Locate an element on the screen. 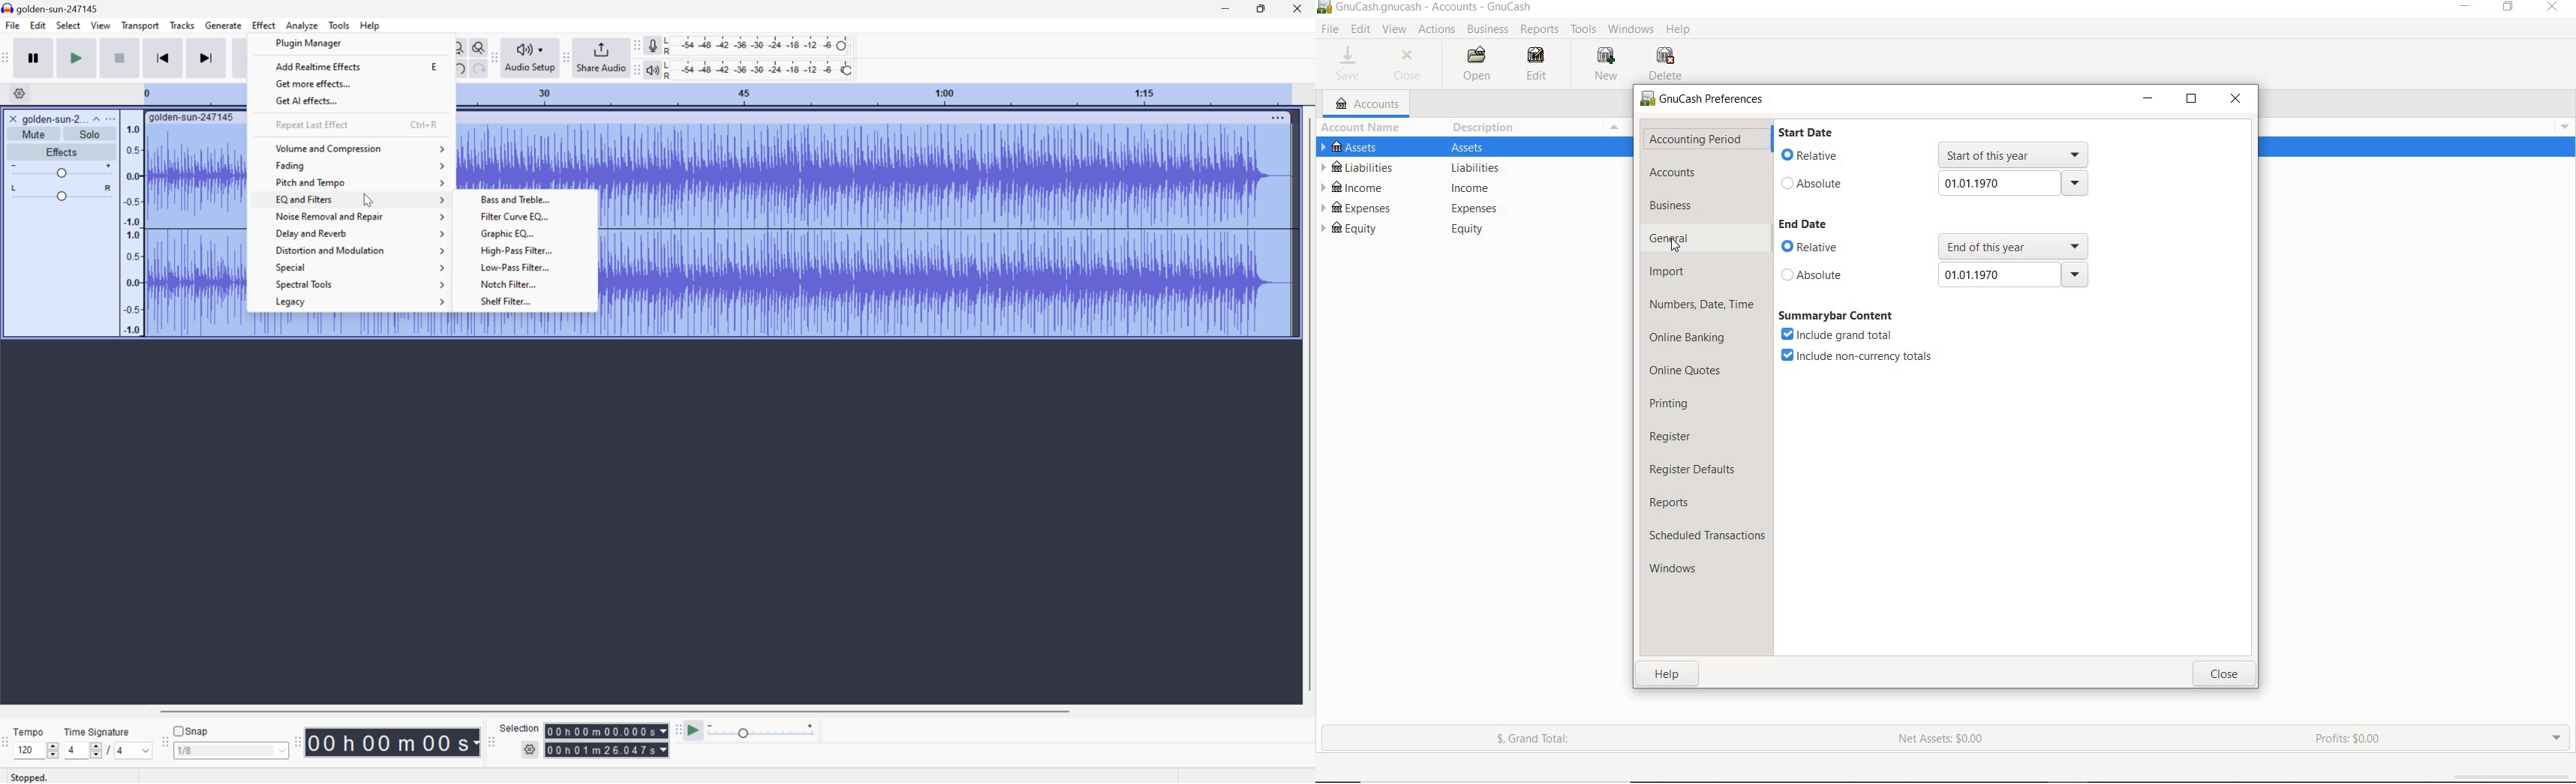 The width and height of the screenshot is (2576, 784). Audio is located at coordinates (945, 229).